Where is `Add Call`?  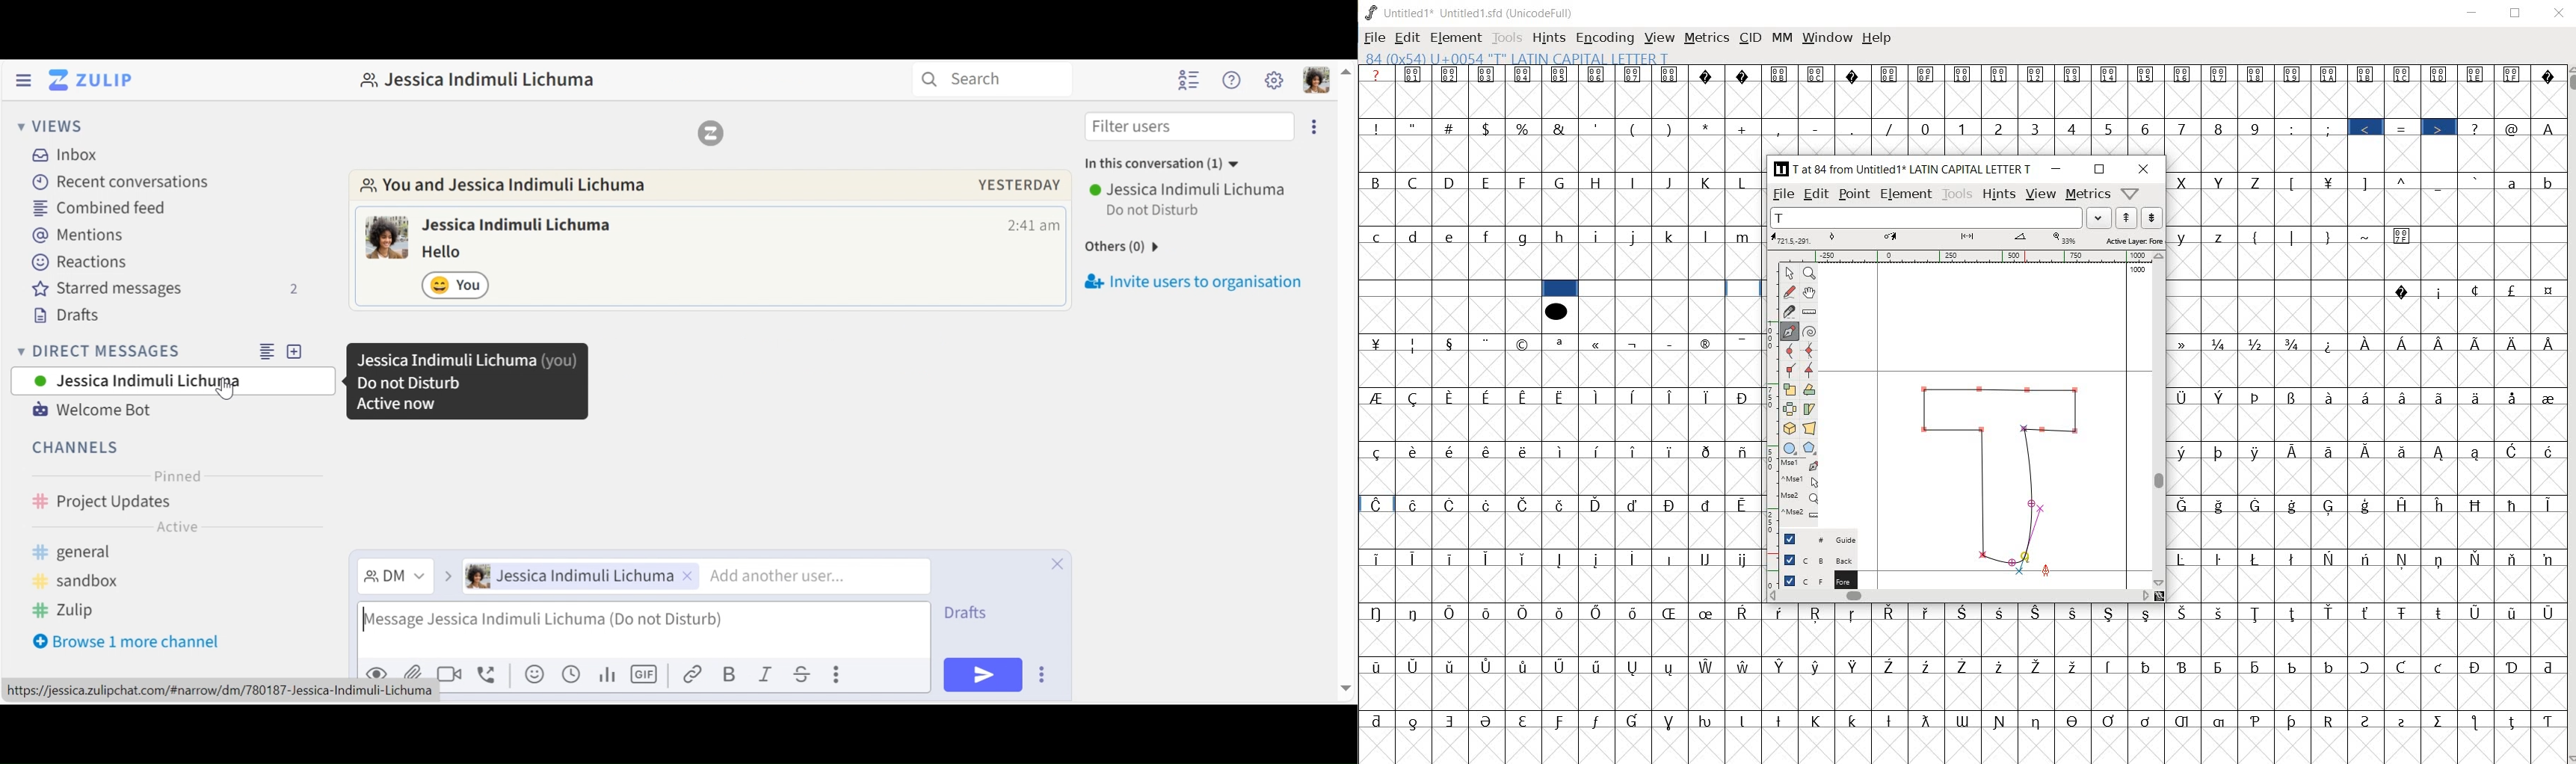
Add Call is located at coordinates (490, 673).